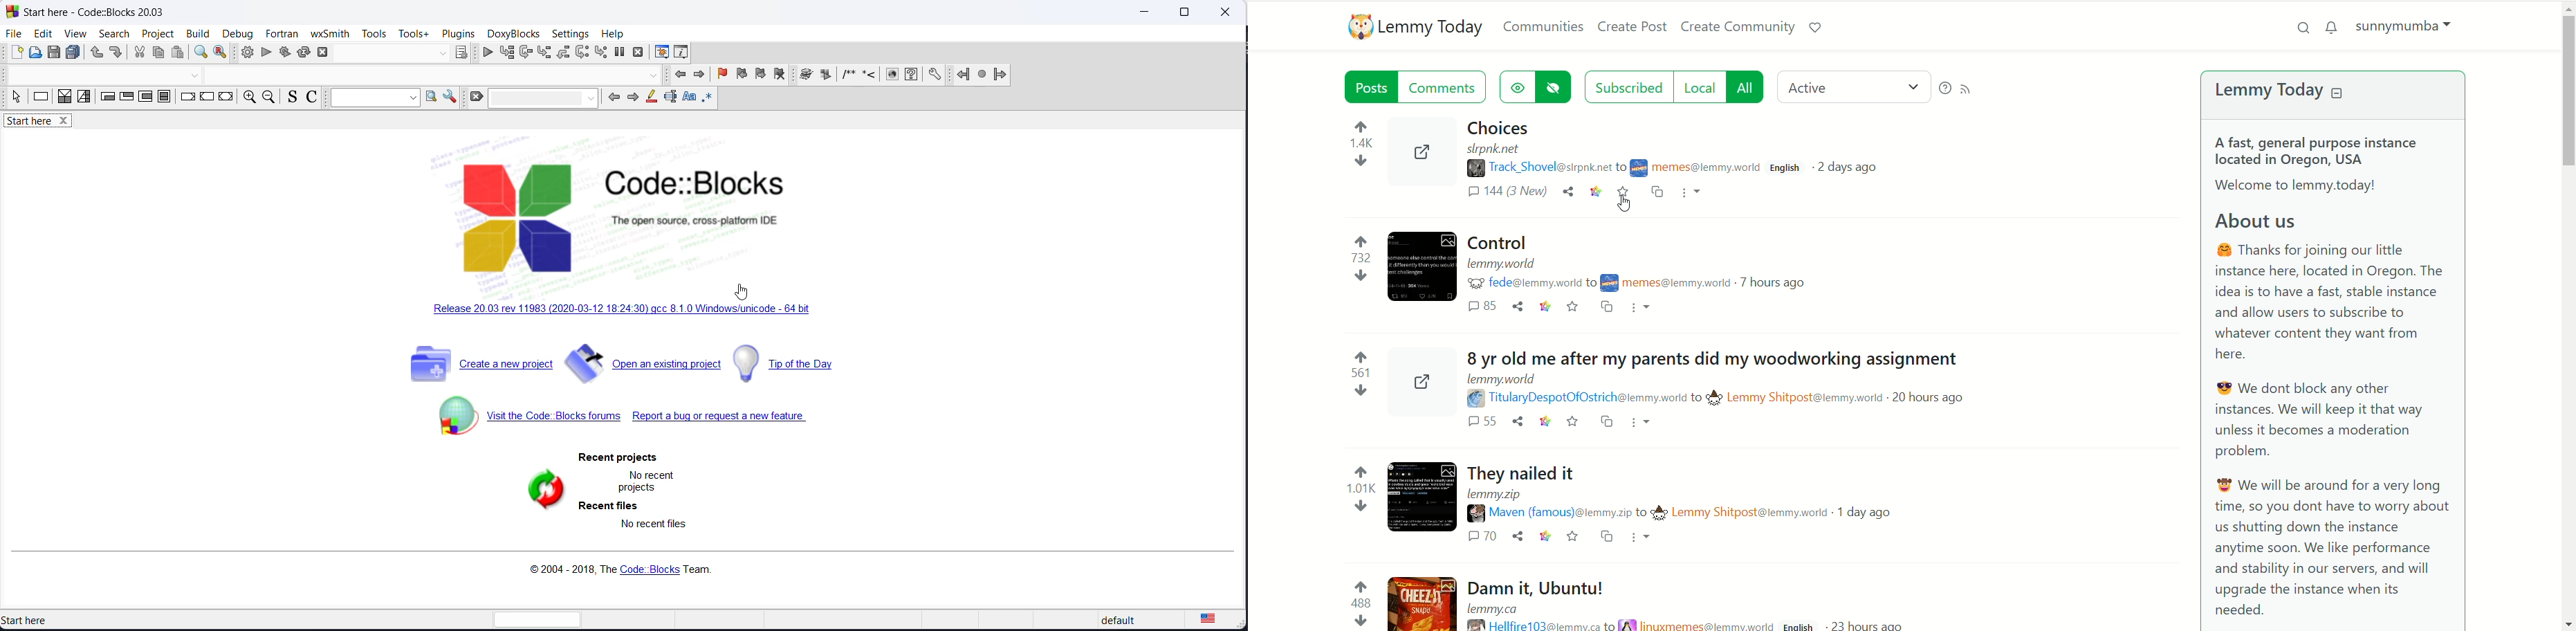 The image size is (2576, 644). What do you see at coordinates (657, 524) in the screenshot?
I see `no recent files` at bounding box center [657, 524].